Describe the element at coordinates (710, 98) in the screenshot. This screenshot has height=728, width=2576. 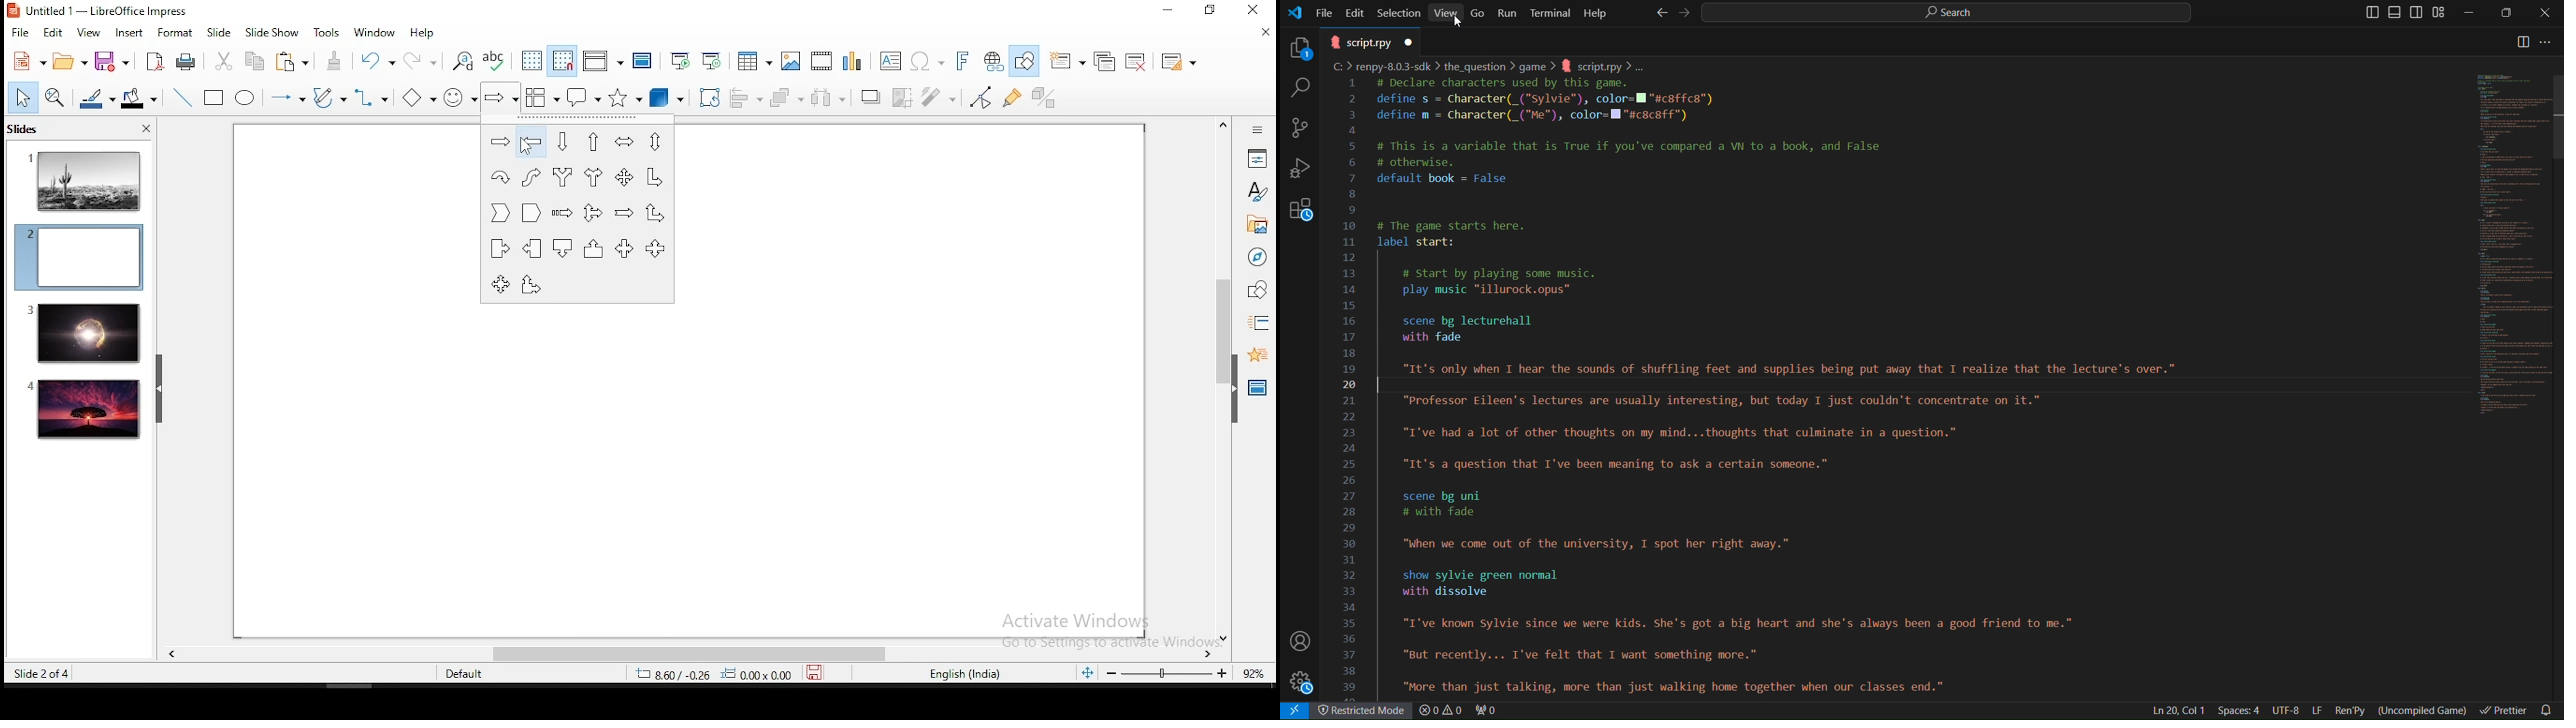
I see `crop tool` at that location.